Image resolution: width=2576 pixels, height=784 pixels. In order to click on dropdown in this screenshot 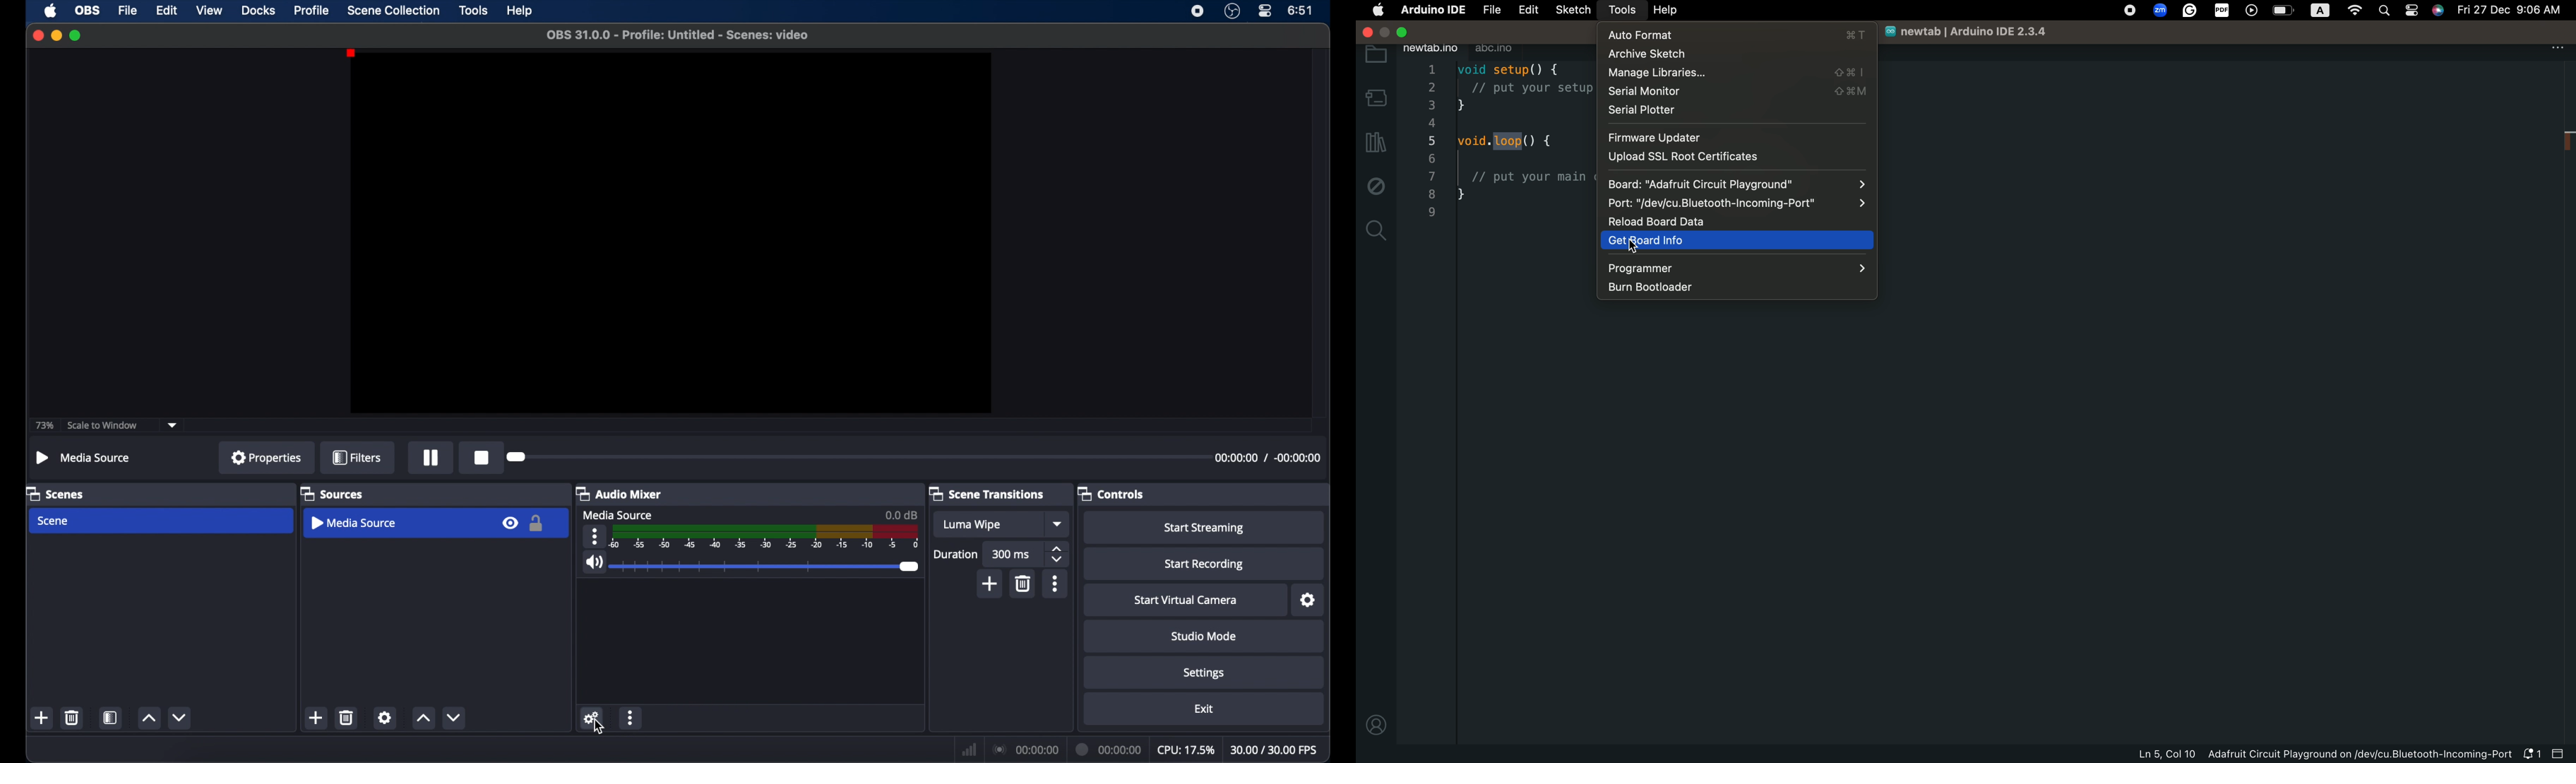, I will do `click(172, 424)`.